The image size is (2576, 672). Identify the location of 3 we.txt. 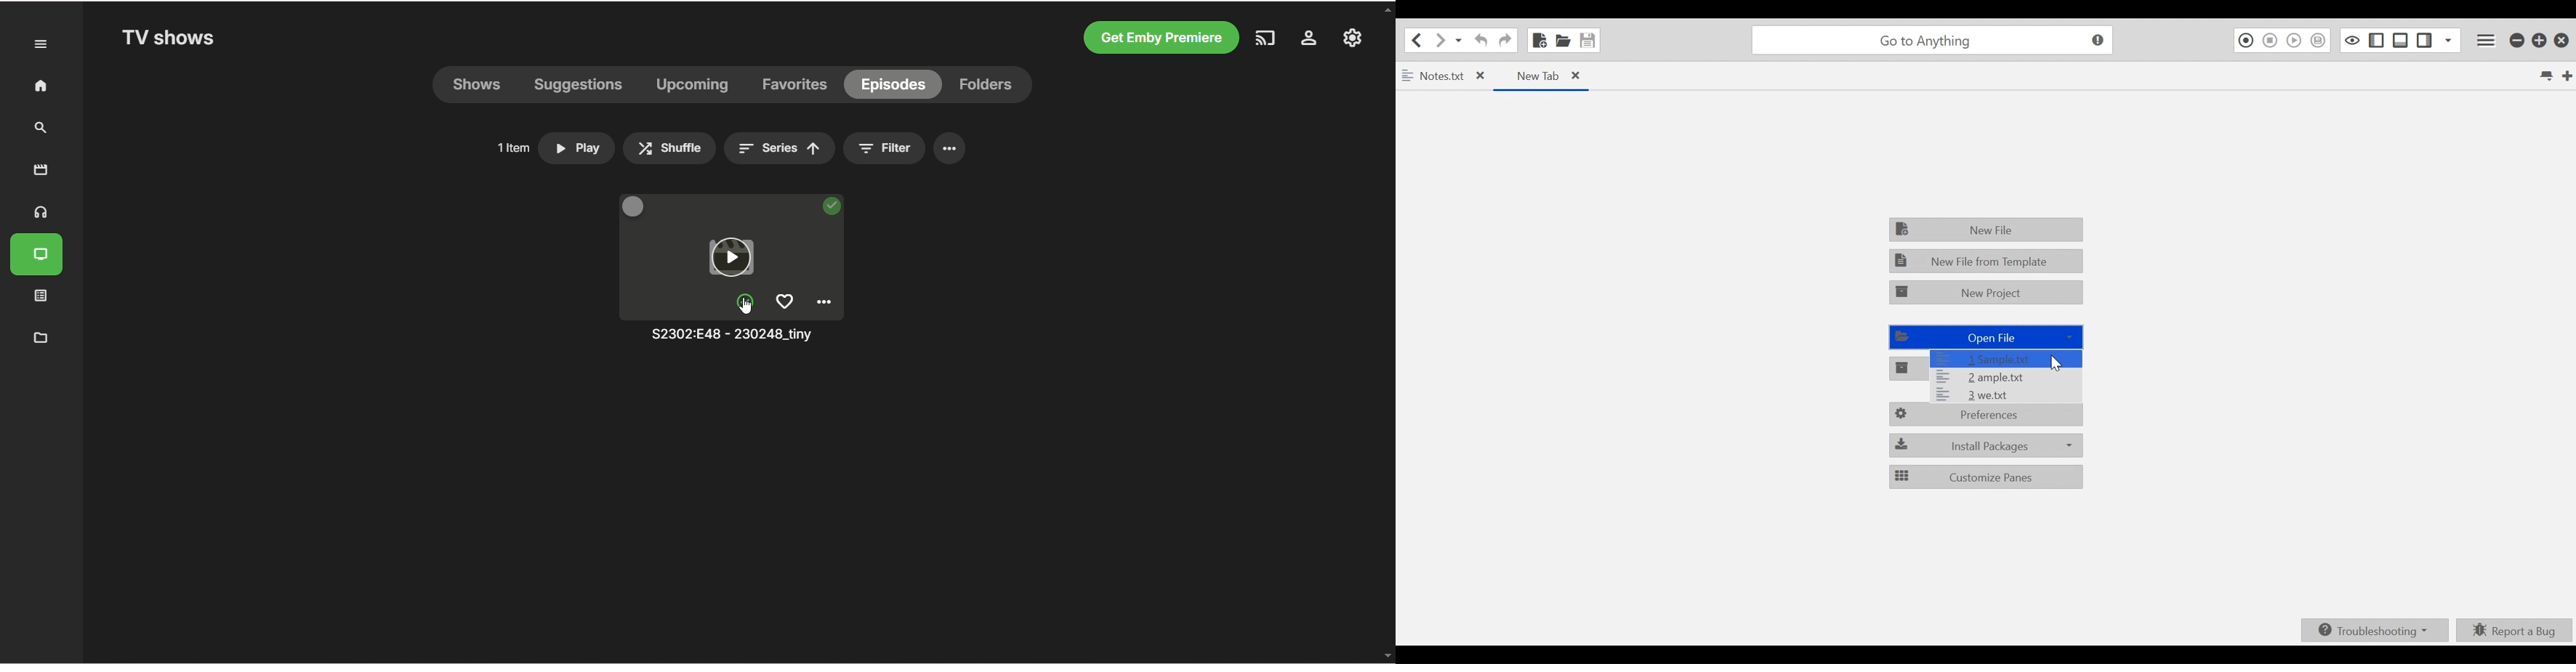
(2006, 395).